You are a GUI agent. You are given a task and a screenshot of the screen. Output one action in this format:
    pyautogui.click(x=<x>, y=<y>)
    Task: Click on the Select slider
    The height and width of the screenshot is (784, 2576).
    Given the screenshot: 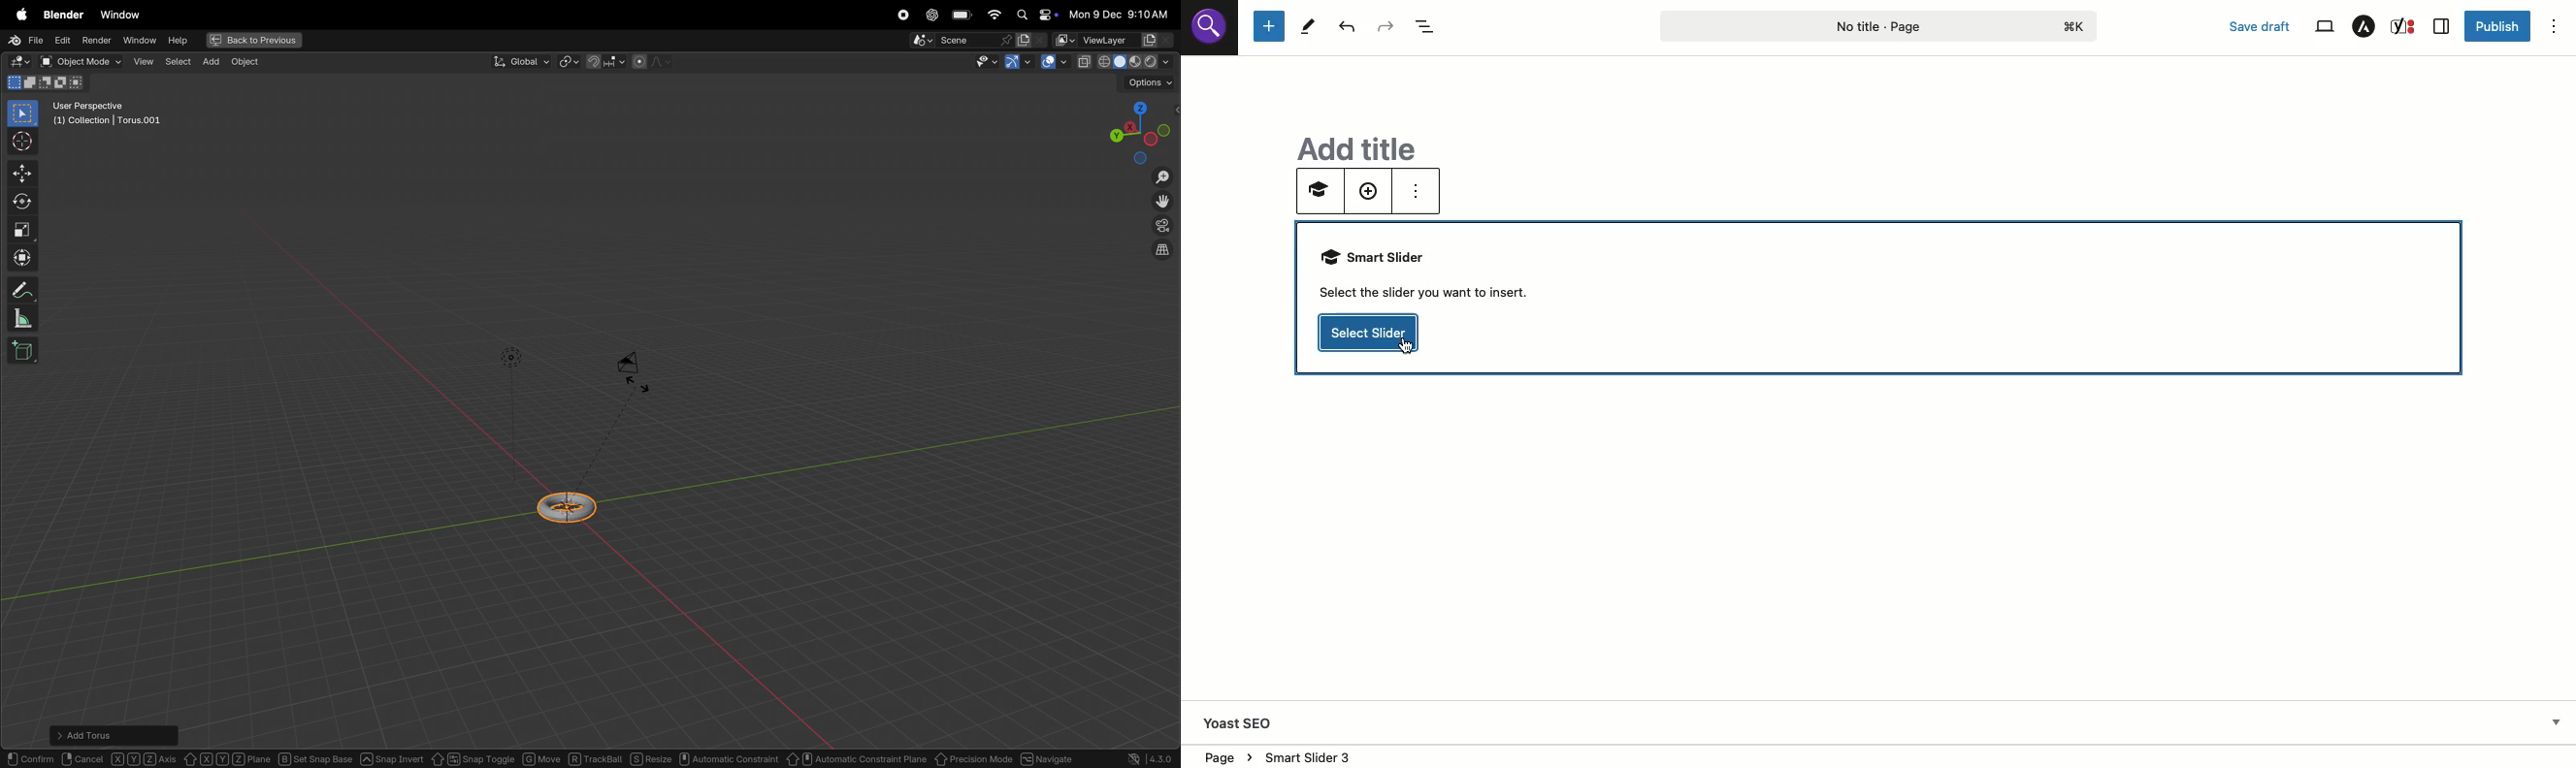 What is the action you would take?
    pyautogui.click(x=1370, y=334)
    